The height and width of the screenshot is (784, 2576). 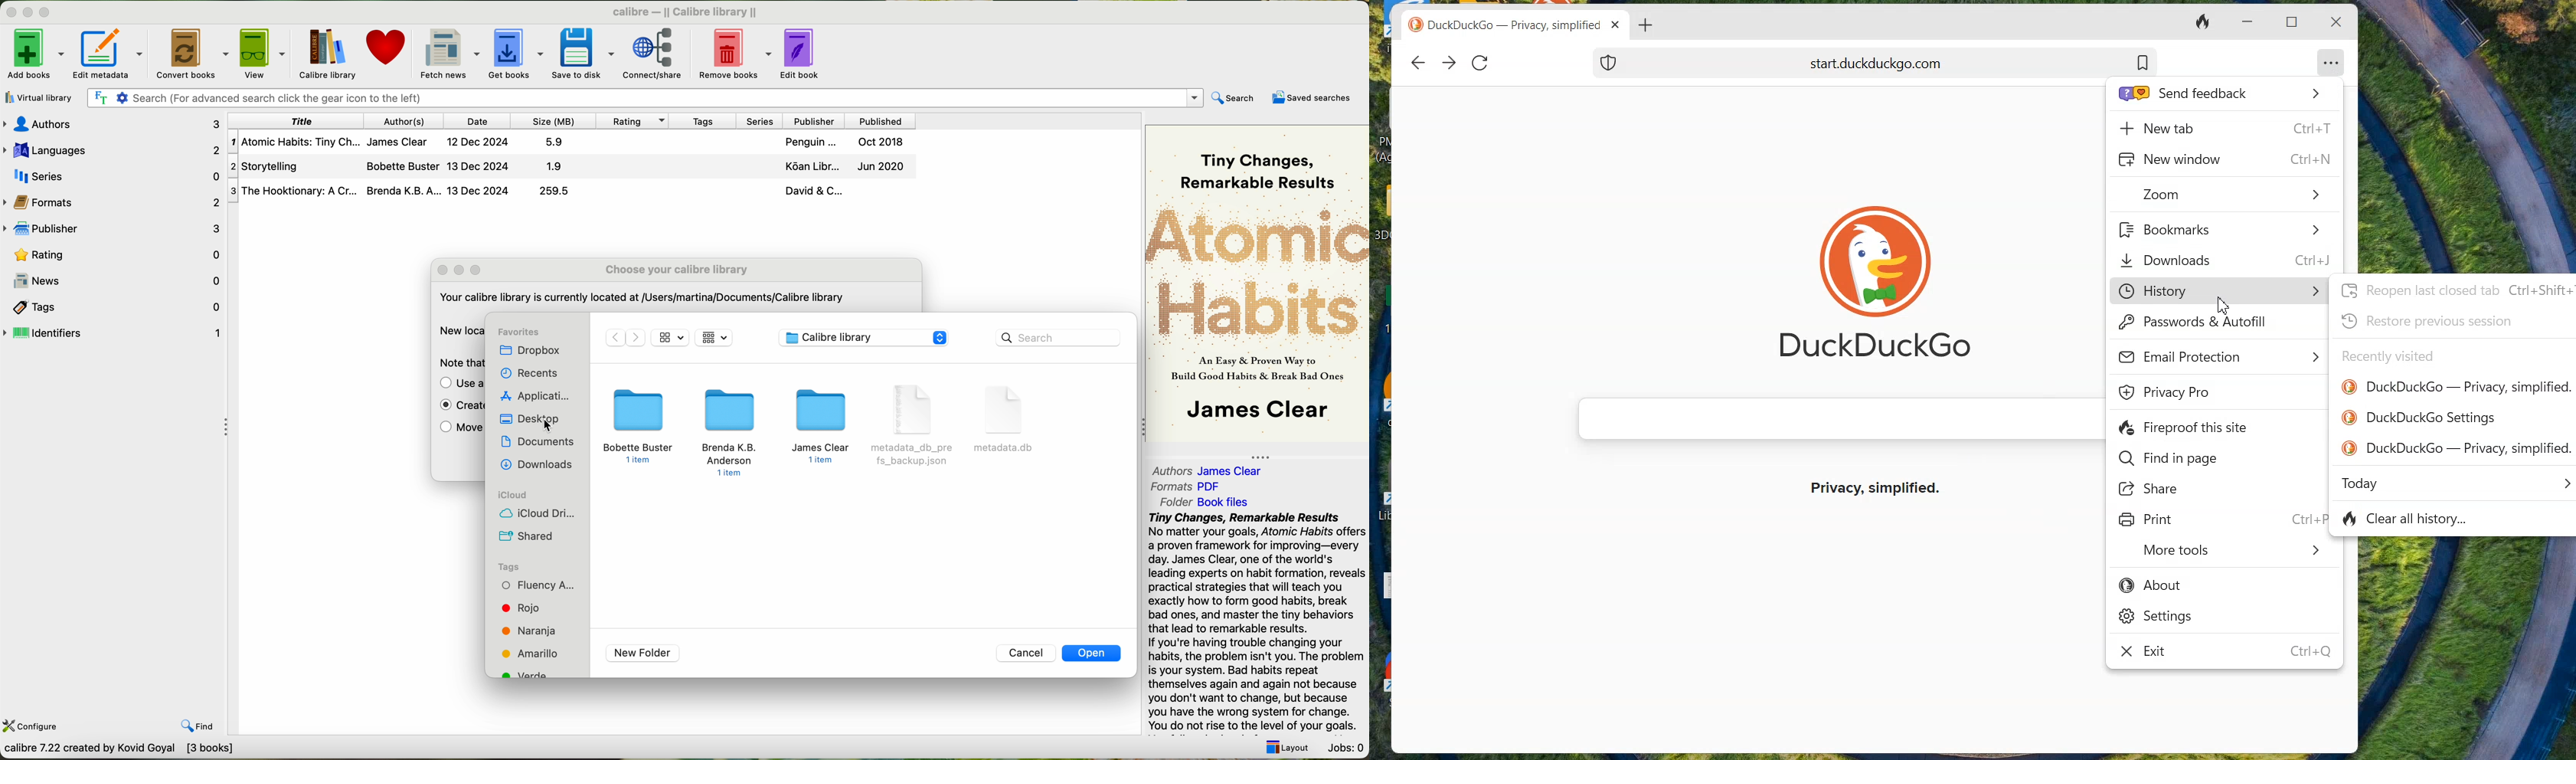 What do you see at coordinates (2220, 356) in the screenshot?
I see `Email protection` at bounding box center [2220, 356].